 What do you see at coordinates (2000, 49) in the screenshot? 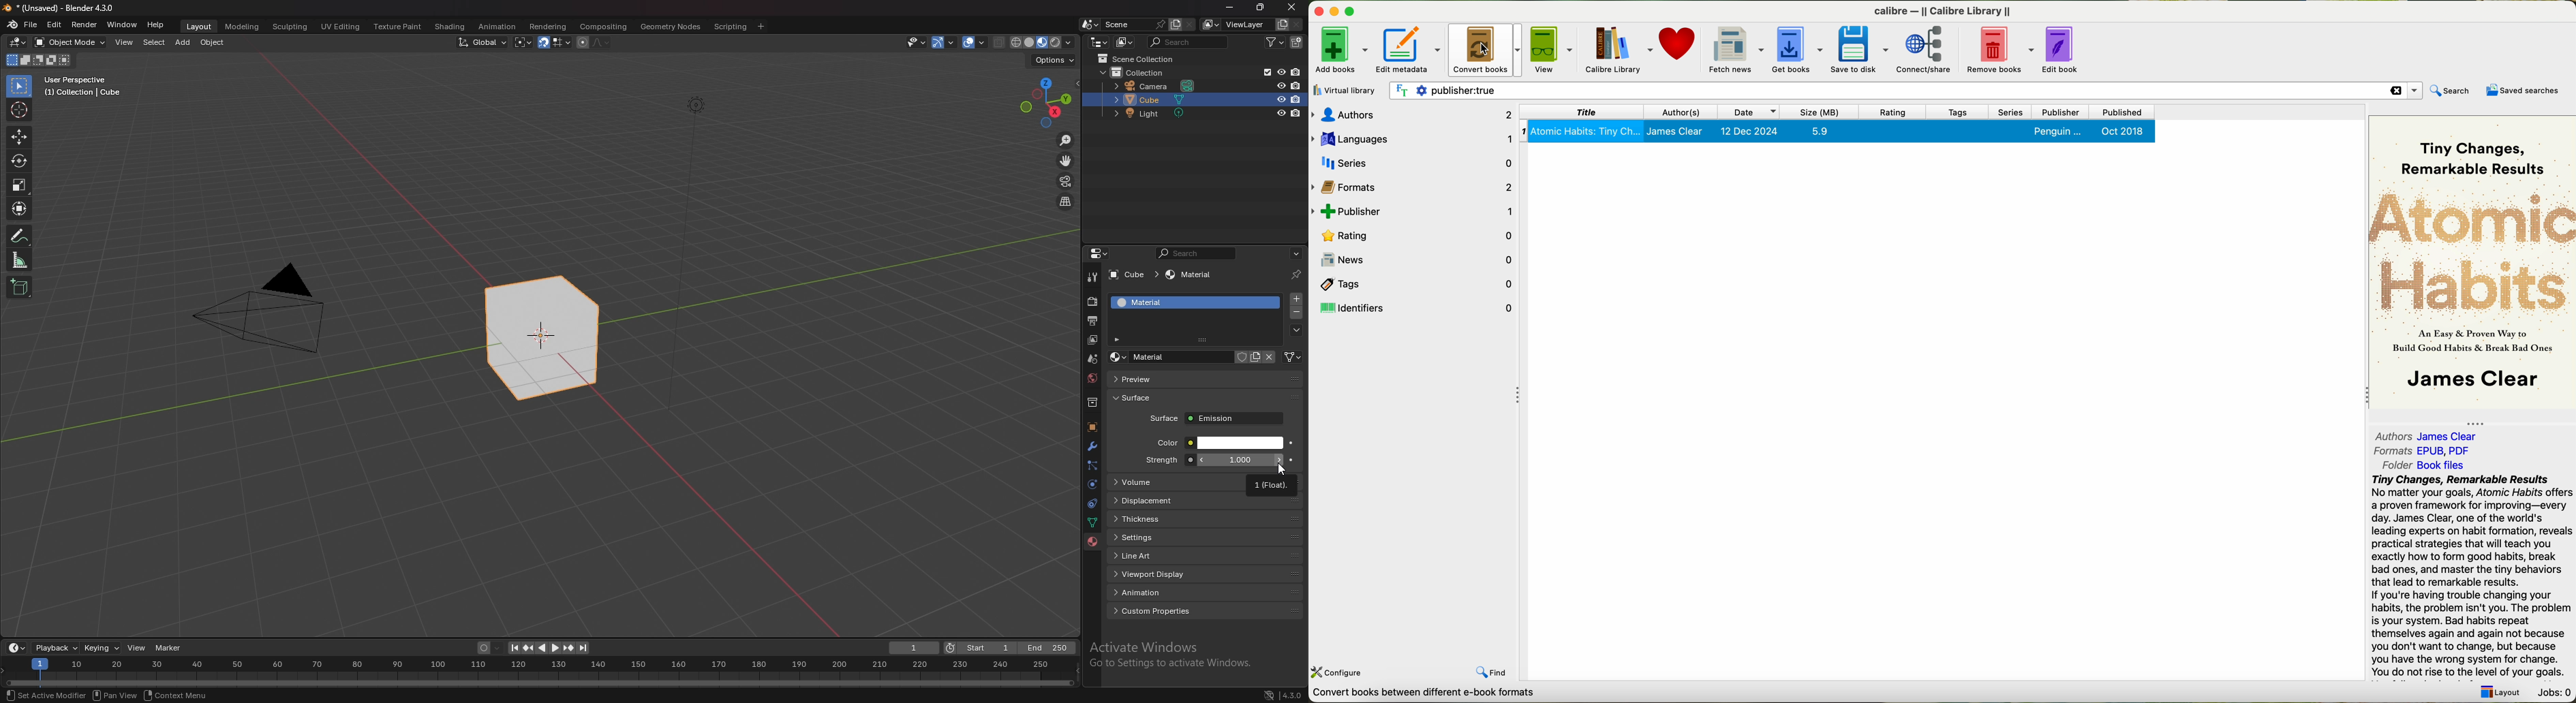
I see `remove books` at bounding box center [2000, 49].